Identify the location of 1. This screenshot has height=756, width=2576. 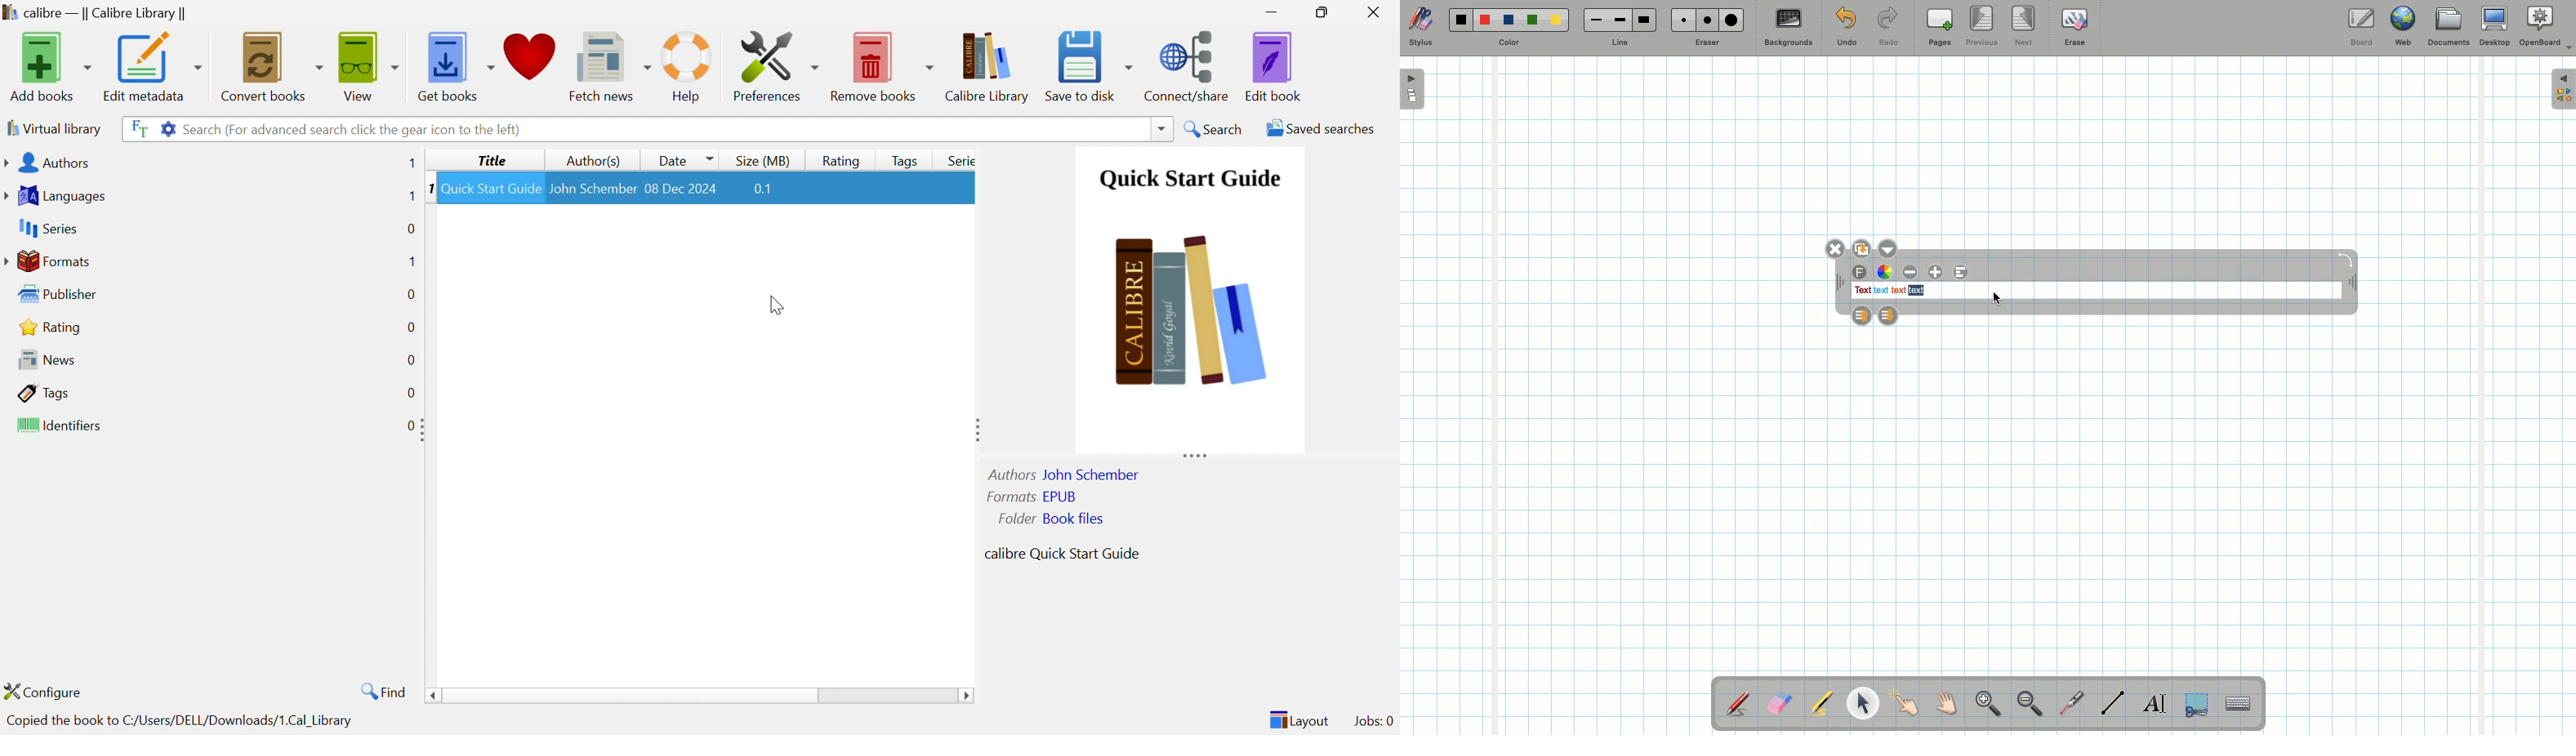
(411, 196).